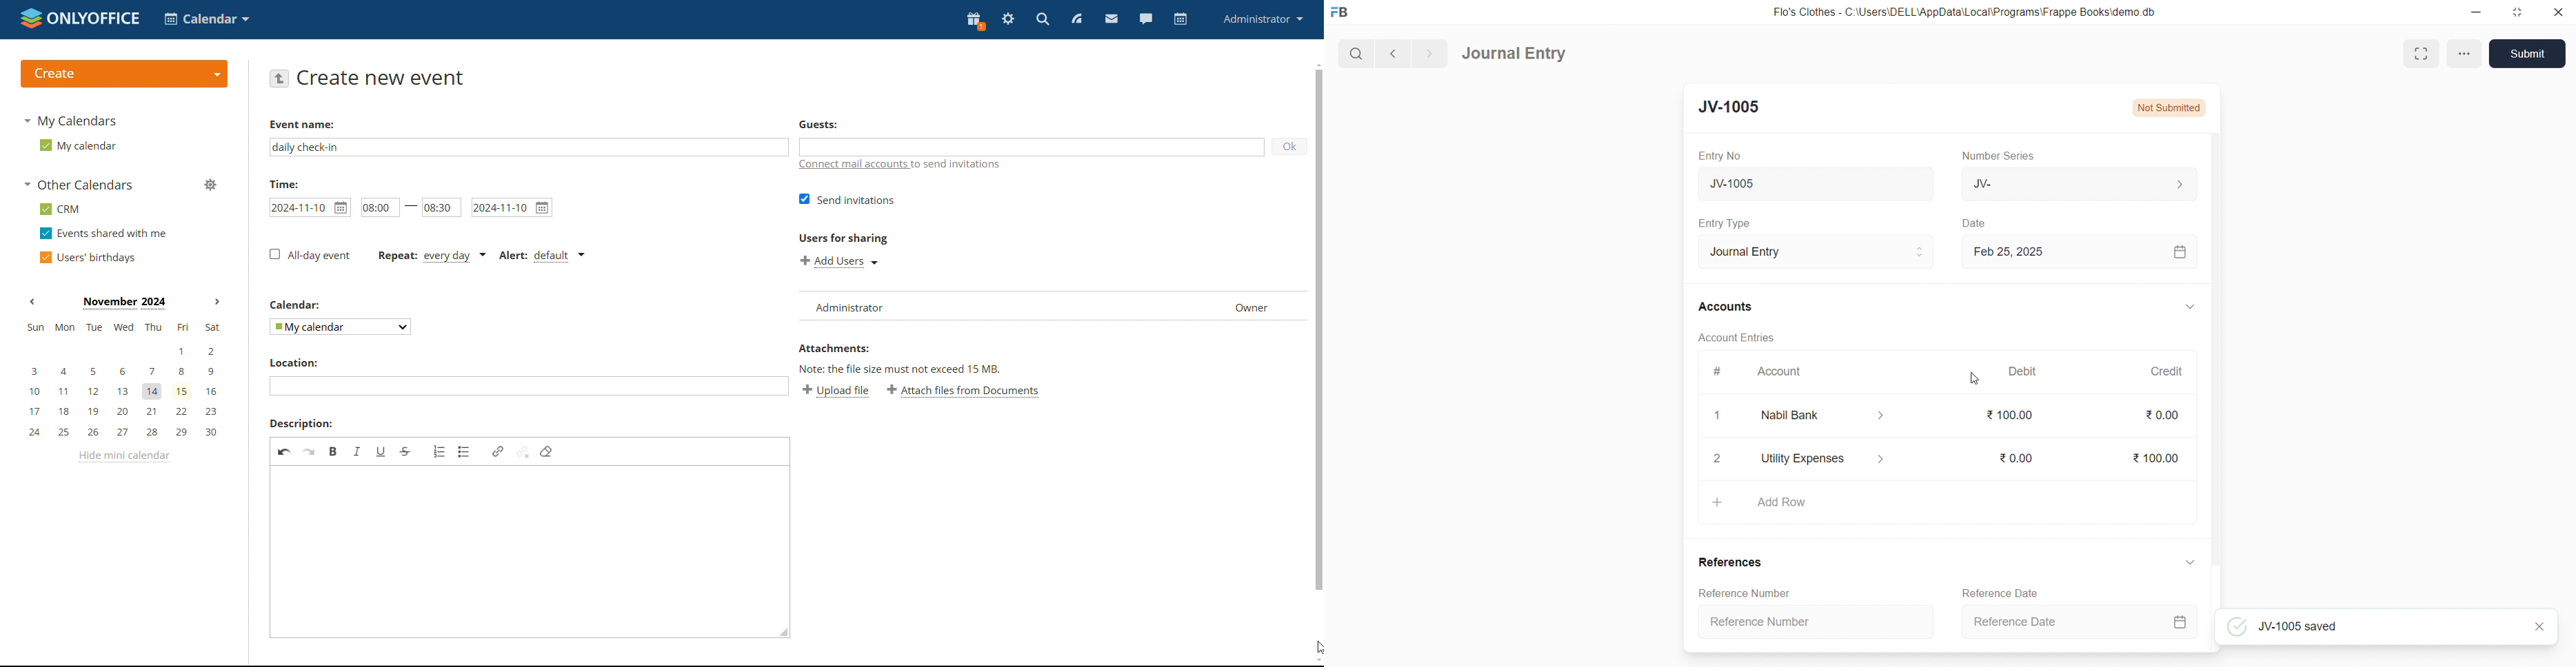  Describe the element at coordinates (2161, 415) in the screenshot. I see `₹ 0.00` at that location.